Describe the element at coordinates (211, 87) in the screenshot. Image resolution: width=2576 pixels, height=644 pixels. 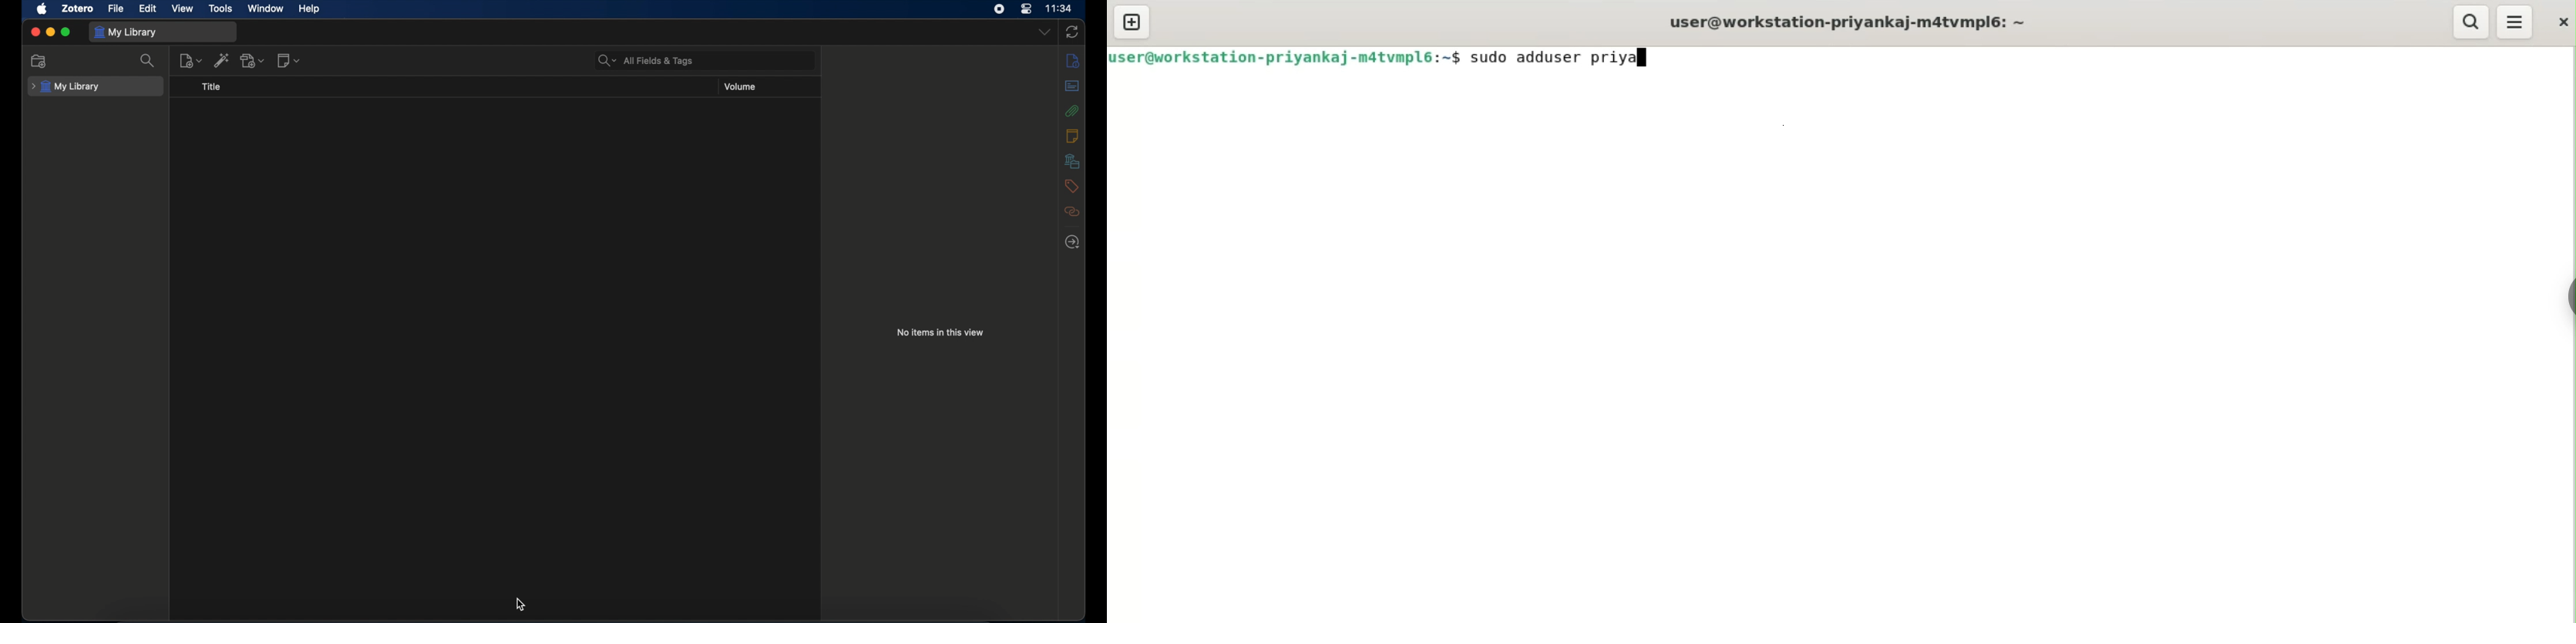
I see `title` at that location.